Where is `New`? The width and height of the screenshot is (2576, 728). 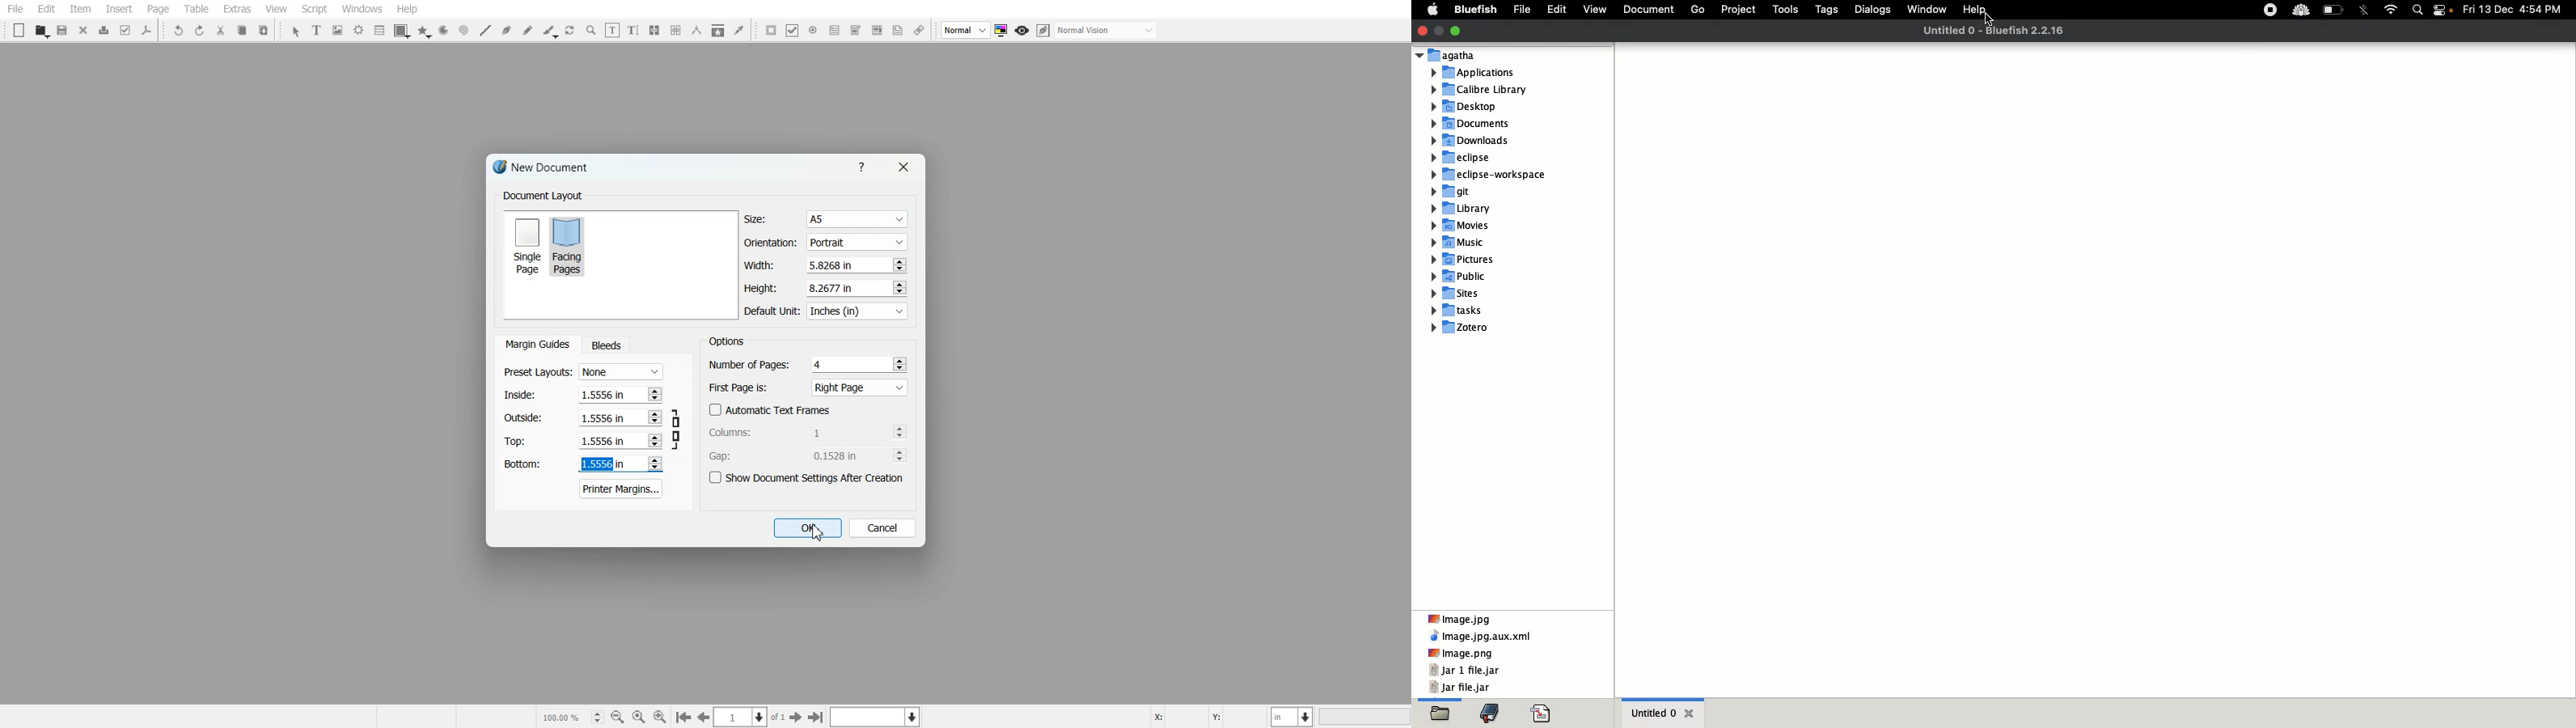 New is located at coordinates (19, 30).